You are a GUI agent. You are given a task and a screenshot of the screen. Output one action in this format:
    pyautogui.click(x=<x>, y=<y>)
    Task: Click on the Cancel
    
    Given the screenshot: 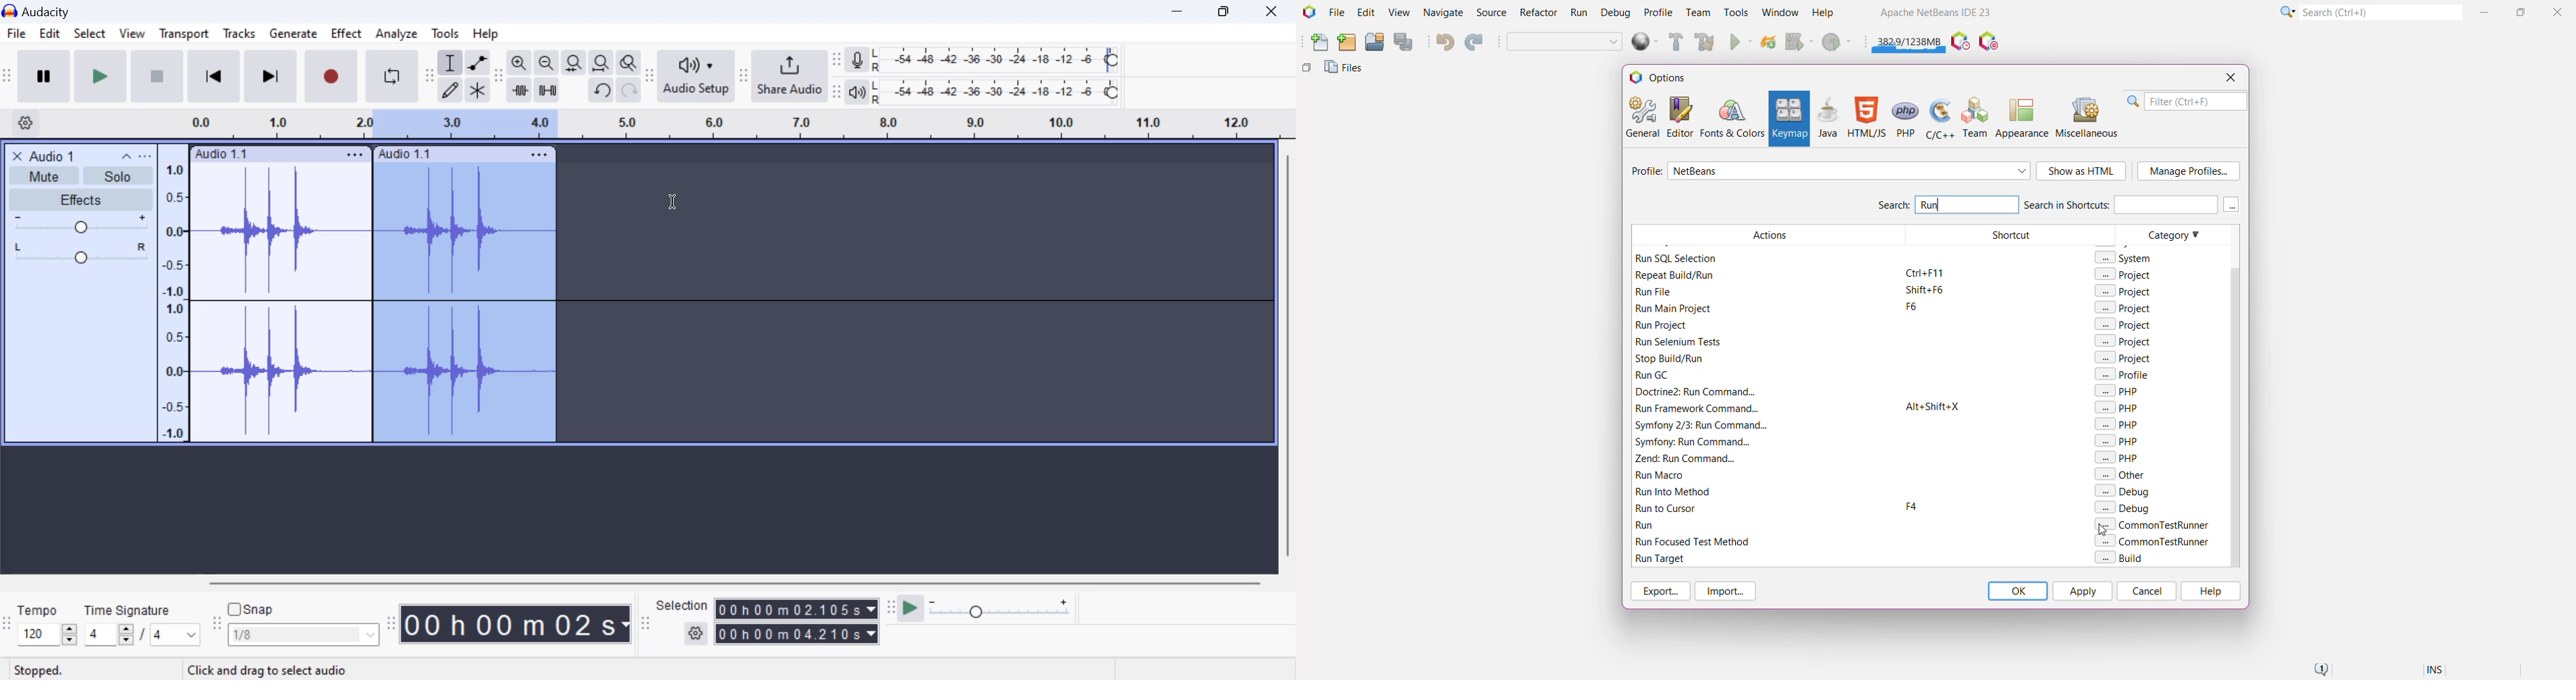 What is the action you would take?
    pyautogui.click(x=2147, y=591)
    